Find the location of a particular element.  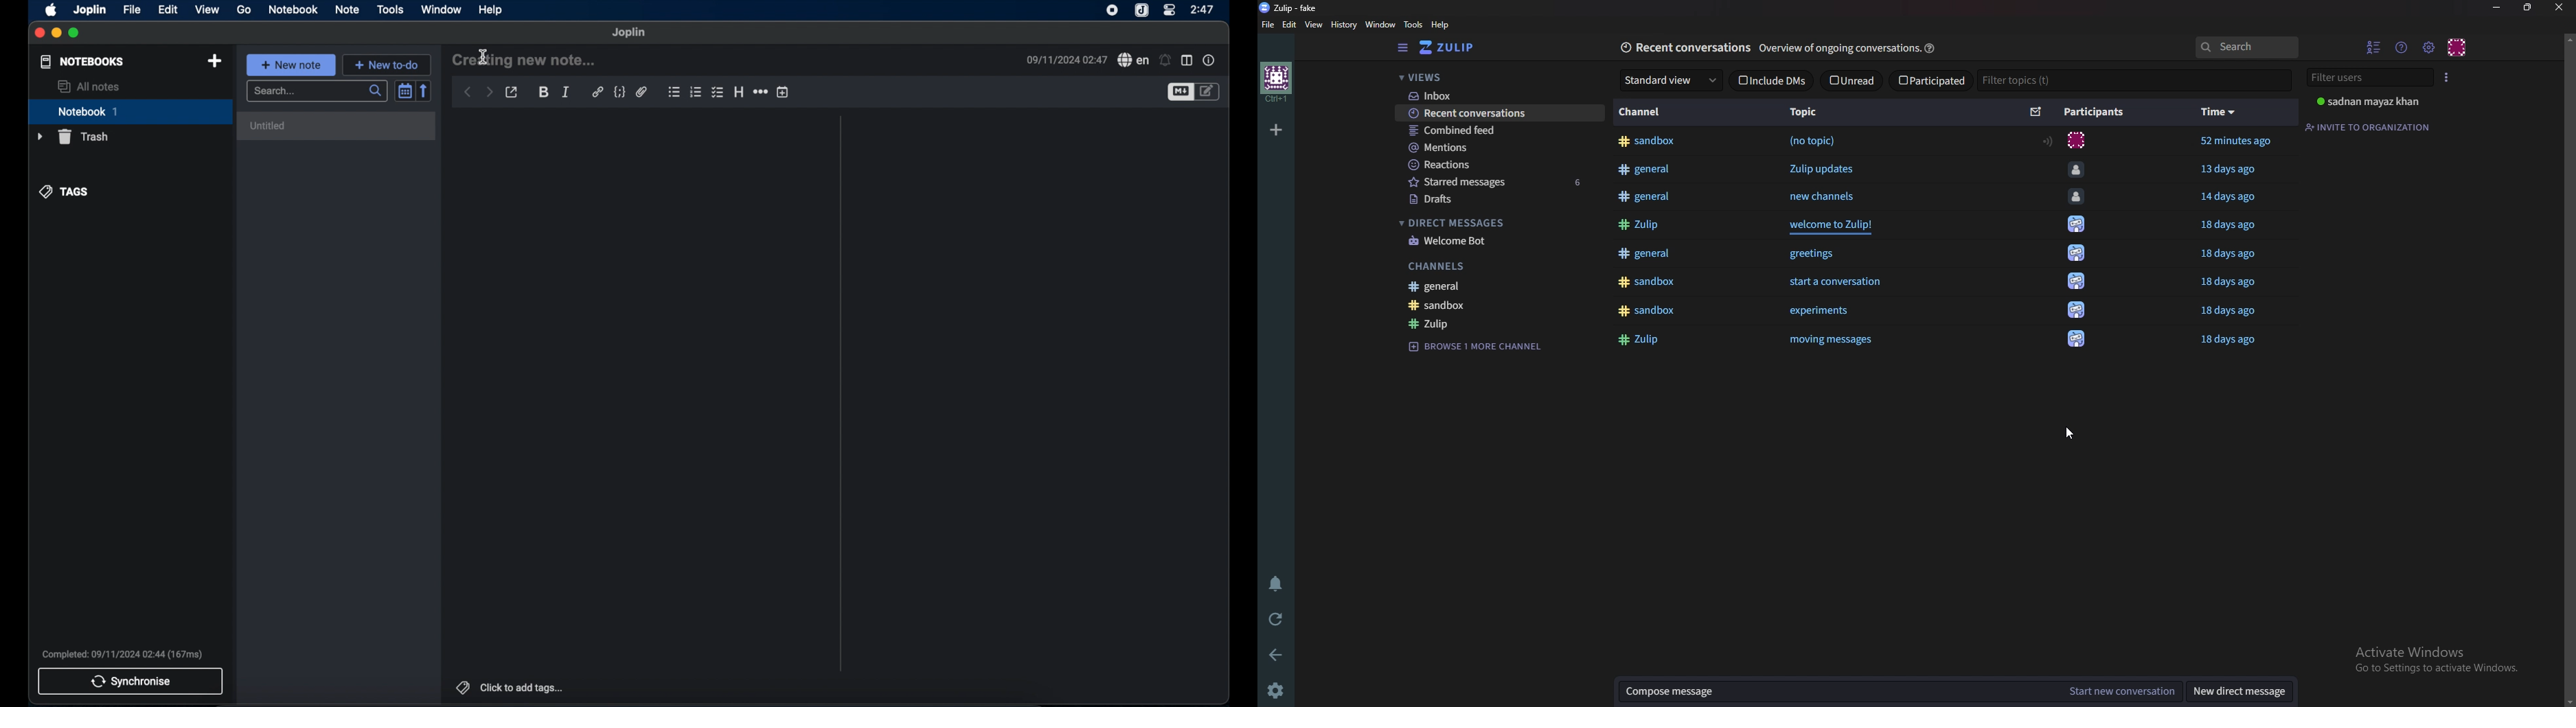

new to-do is located at coordinates (388, 64).